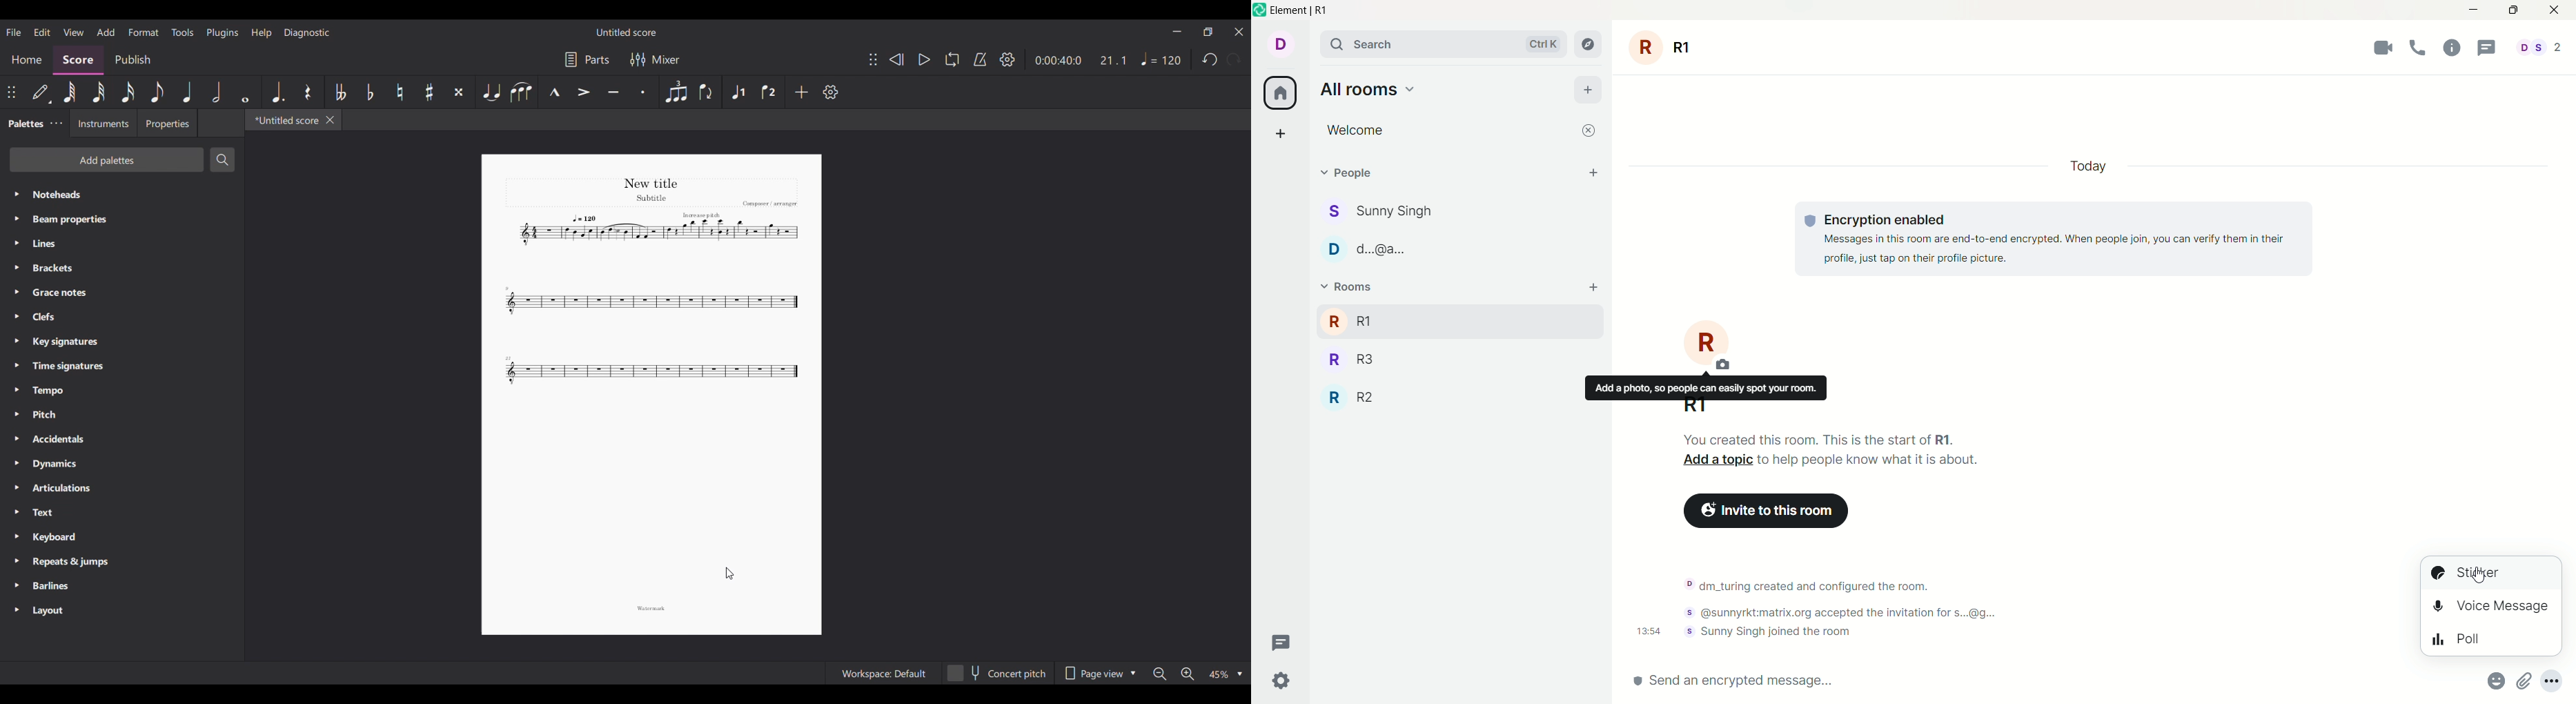 Image resolution: width=2576 pixels, height=728 pixels. Describe the element at coordinates (588, 59) in the screenshot. I see `Parts settings` at that location.